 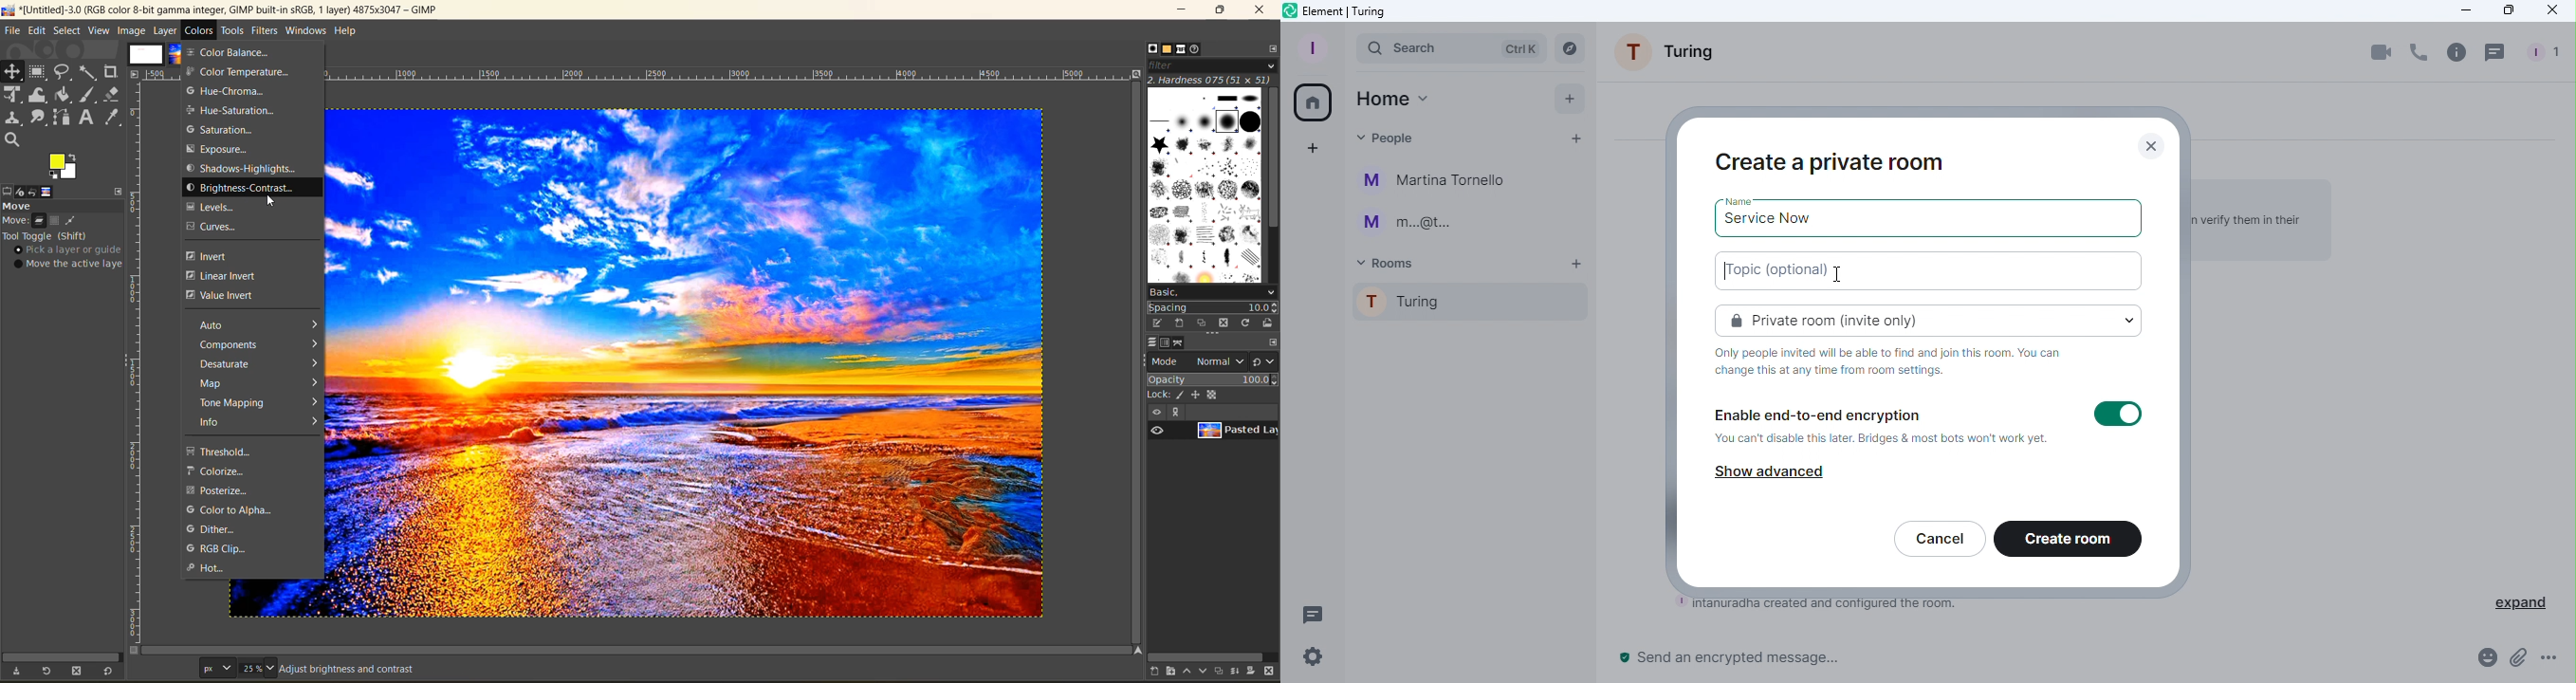 I want to click on components, so click(x=259, y=344).